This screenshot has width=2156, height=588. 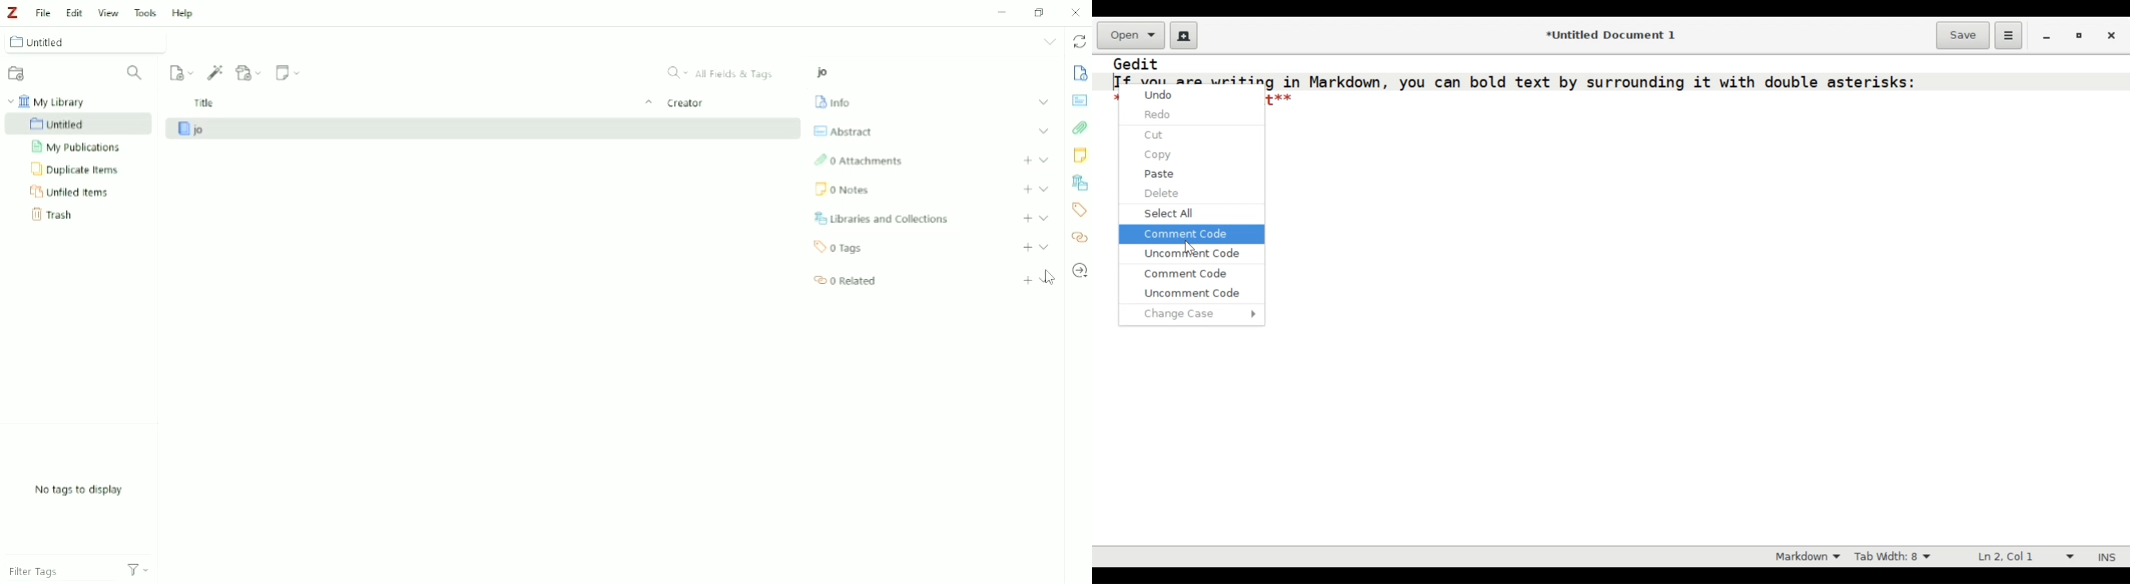 I want to click on List all tabs, so click(x=1048, y=42).